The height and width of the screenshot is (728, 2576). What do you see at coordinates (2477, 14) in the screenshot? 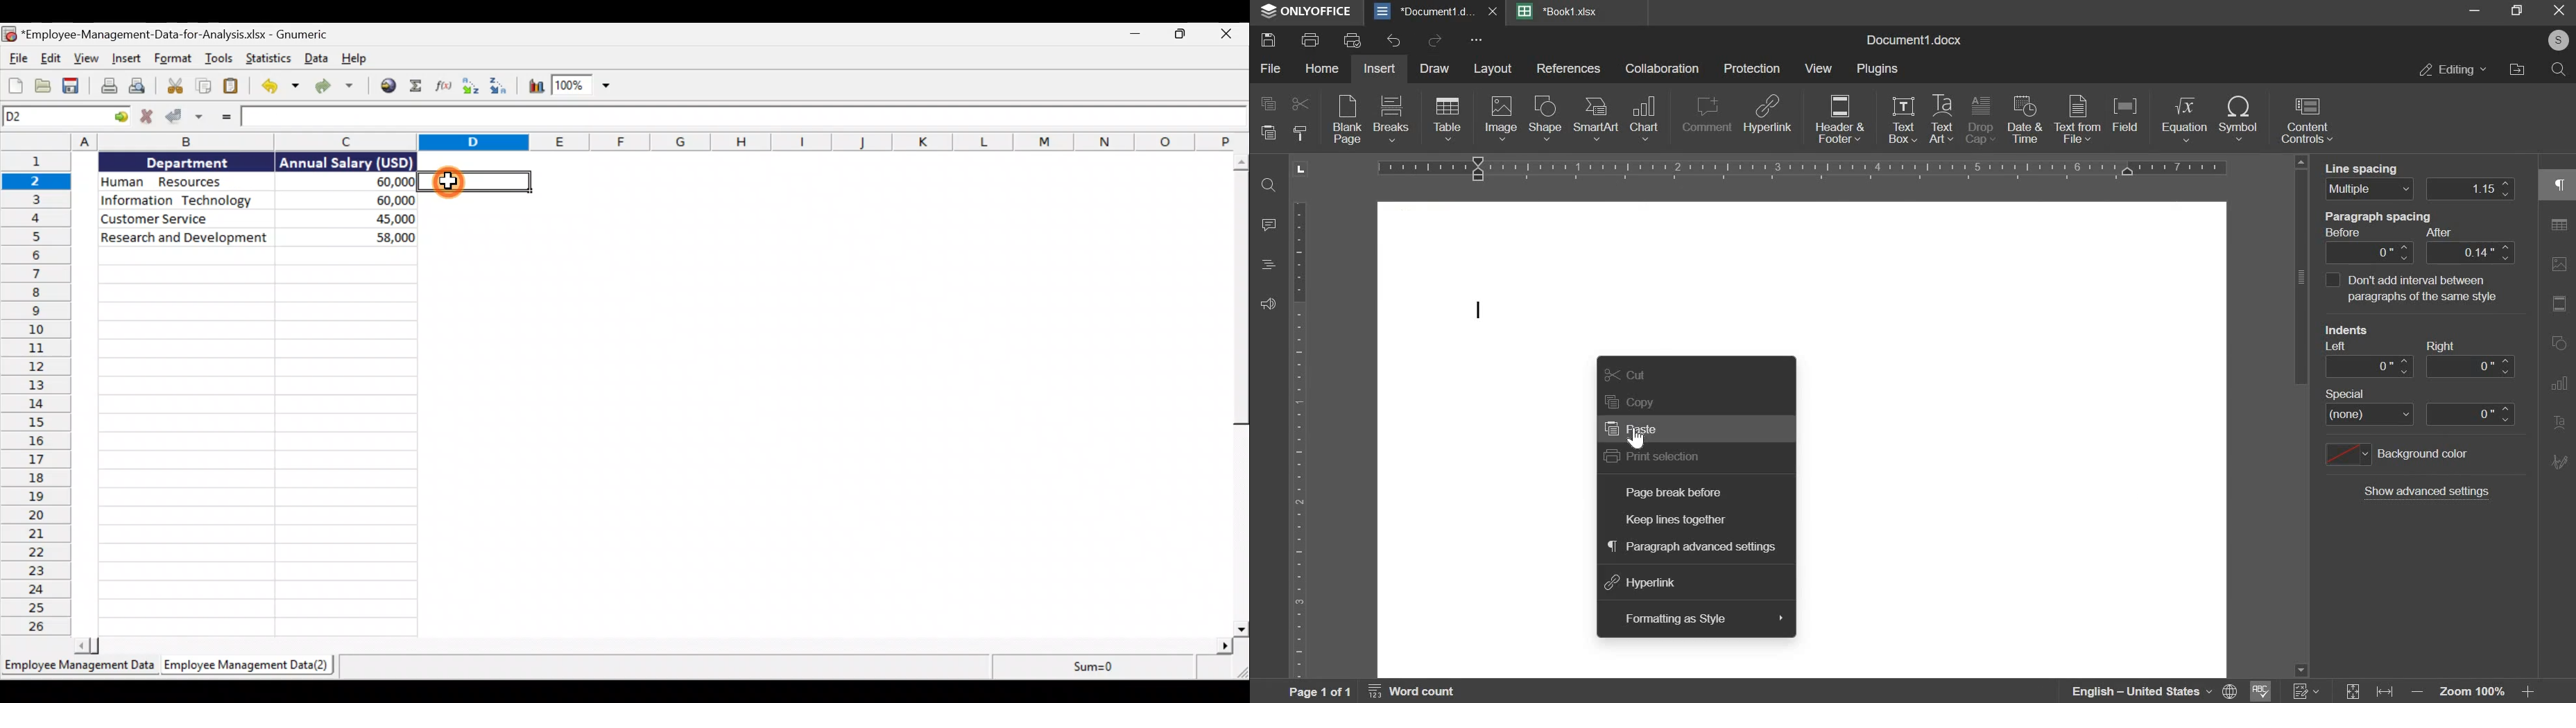
I see `minimize` at bounding box center [2477, 14].